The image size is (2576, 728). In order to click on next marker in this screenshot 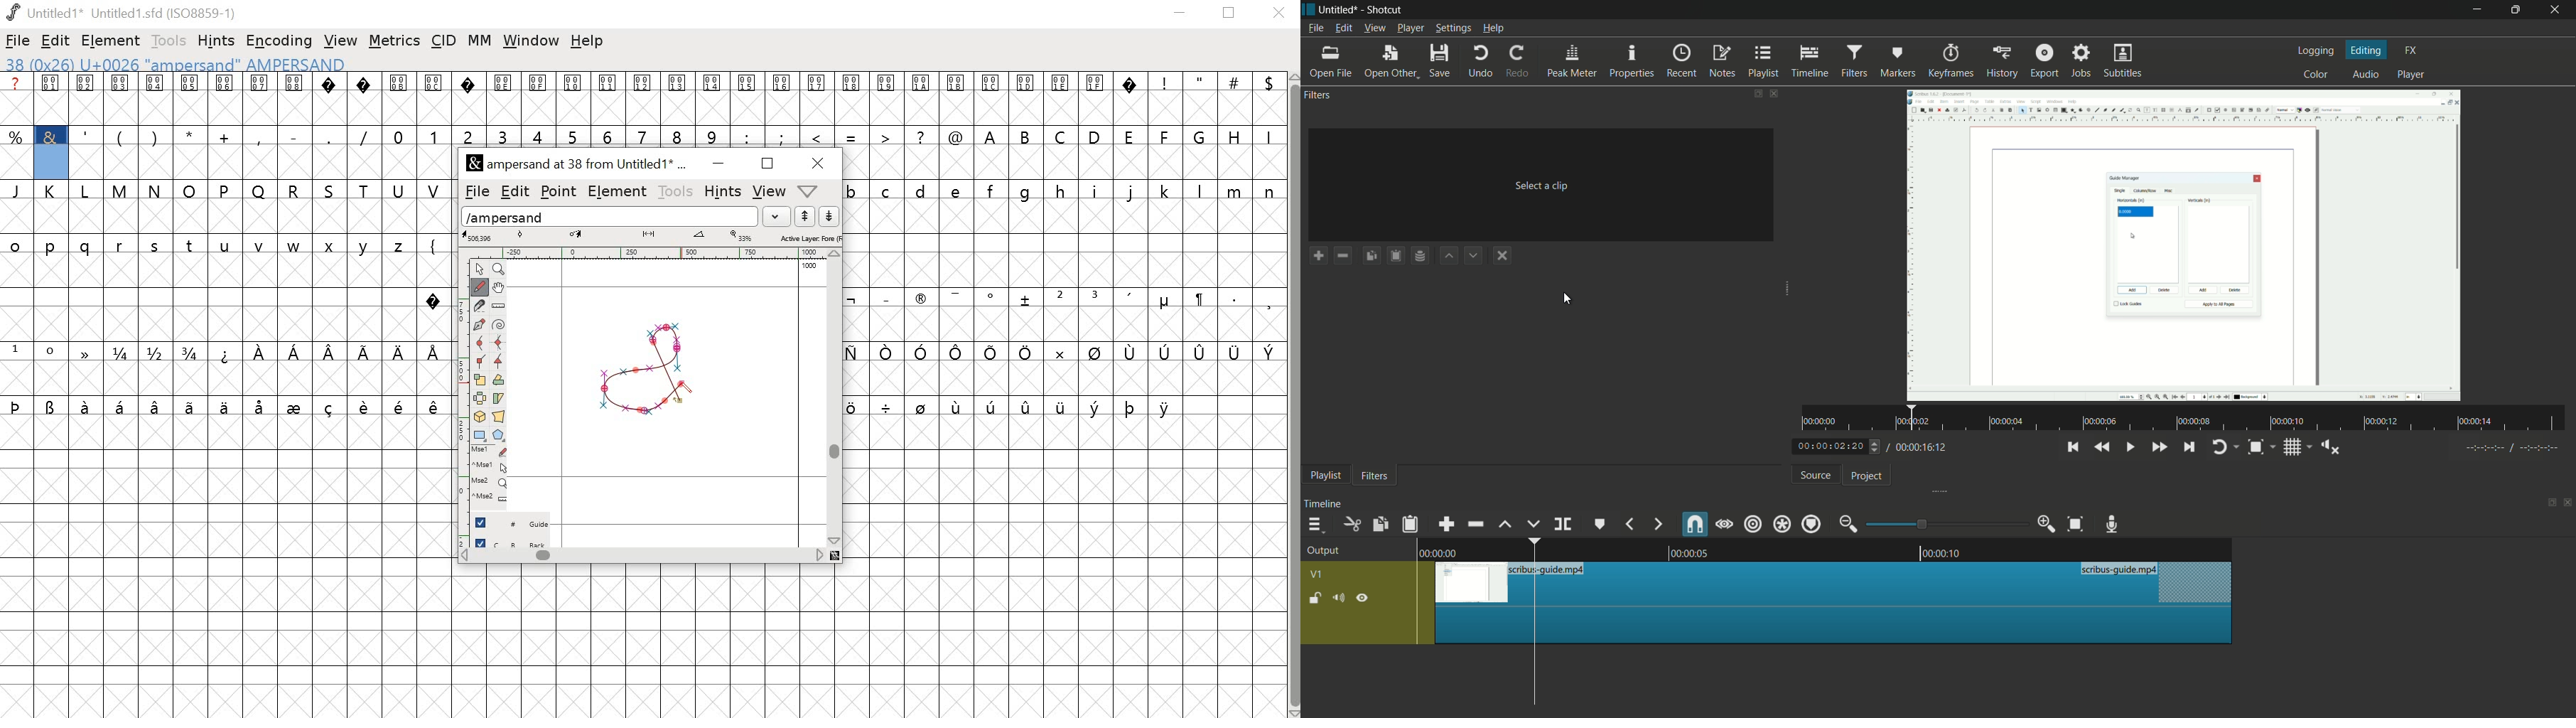, I will do `click(1659, 525)`.